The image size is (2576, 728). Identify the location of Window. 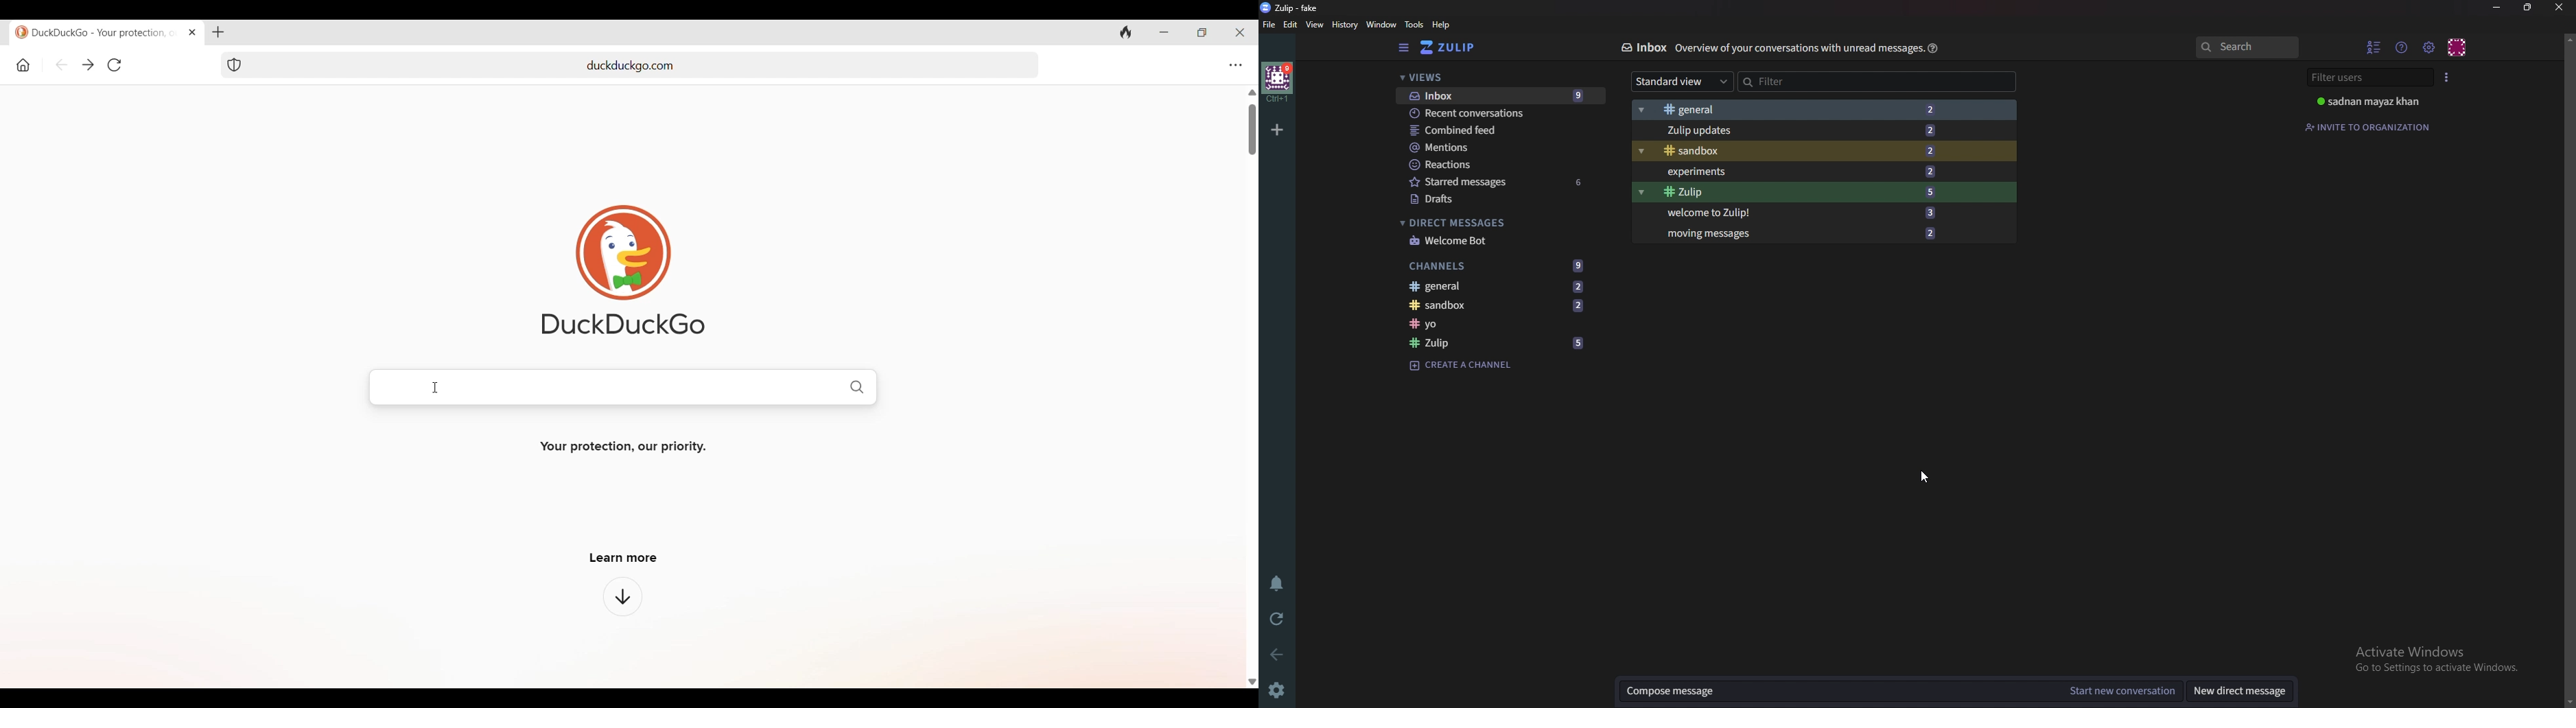
(1380, 25).